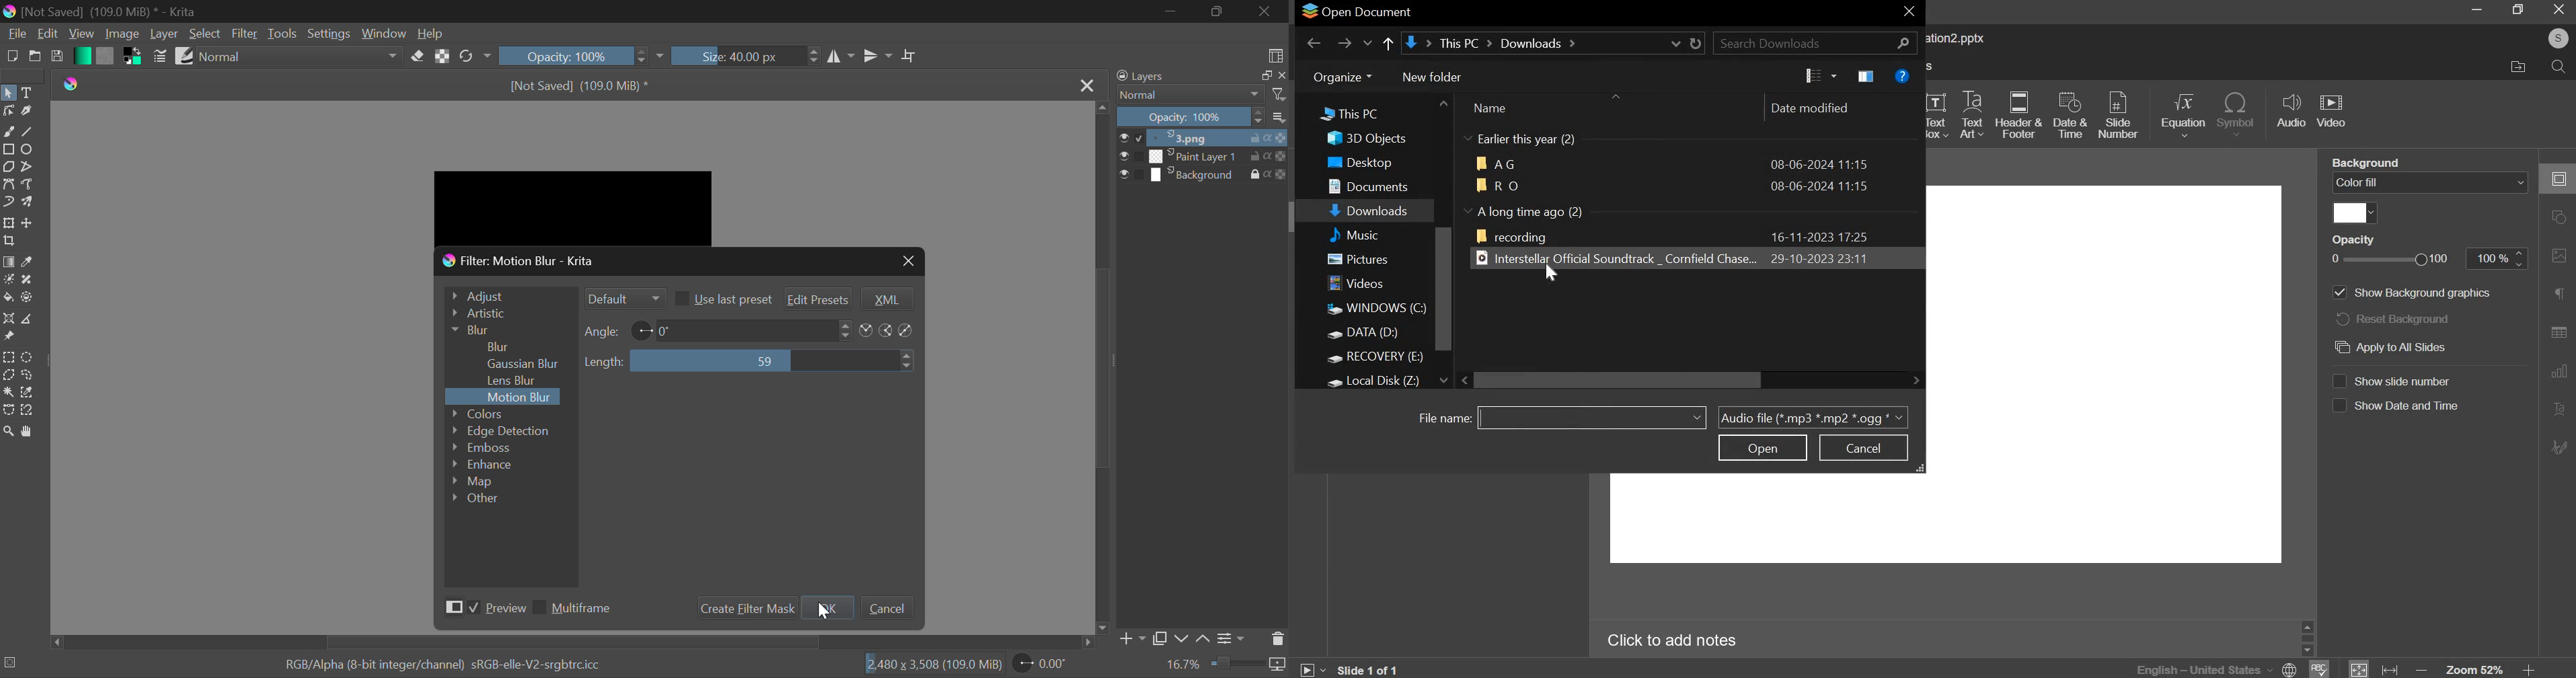 Image resolution: width=2576 pixels, height=700 pixels. Describe the element at coordinates (496, 413) in the screenshot. I see `Colors` at that location.